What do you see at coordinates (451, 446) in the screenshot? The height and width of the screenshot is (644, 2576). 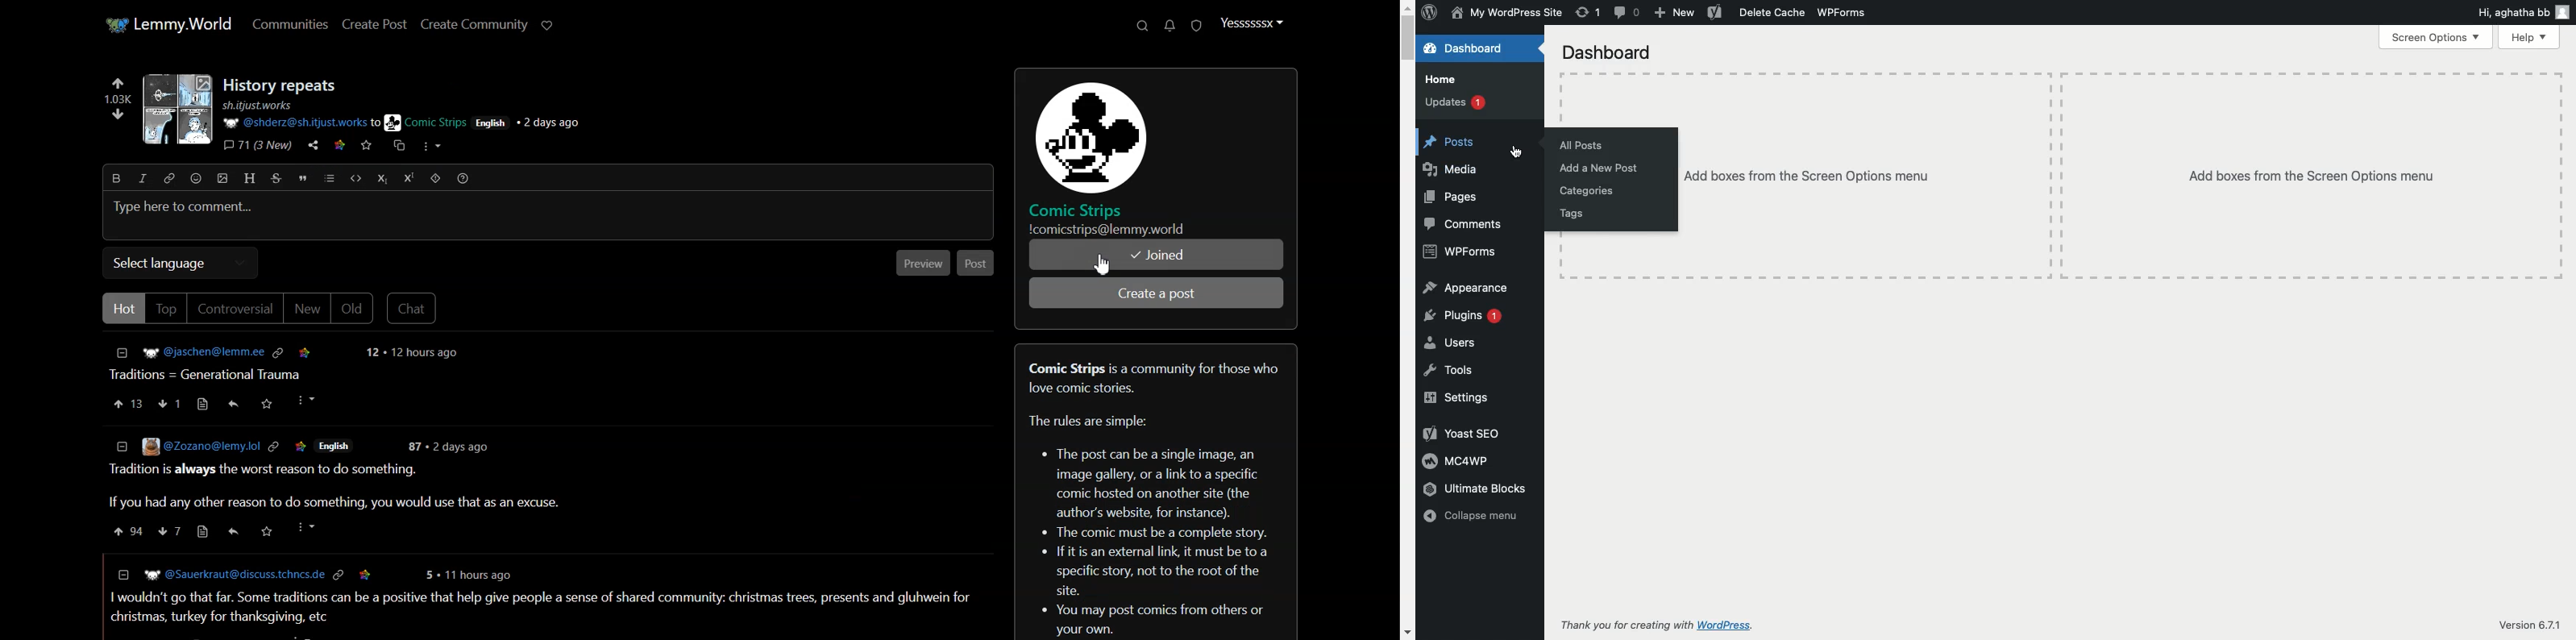 I see `87 . 2 days ago` at bounding box center [451, 446].